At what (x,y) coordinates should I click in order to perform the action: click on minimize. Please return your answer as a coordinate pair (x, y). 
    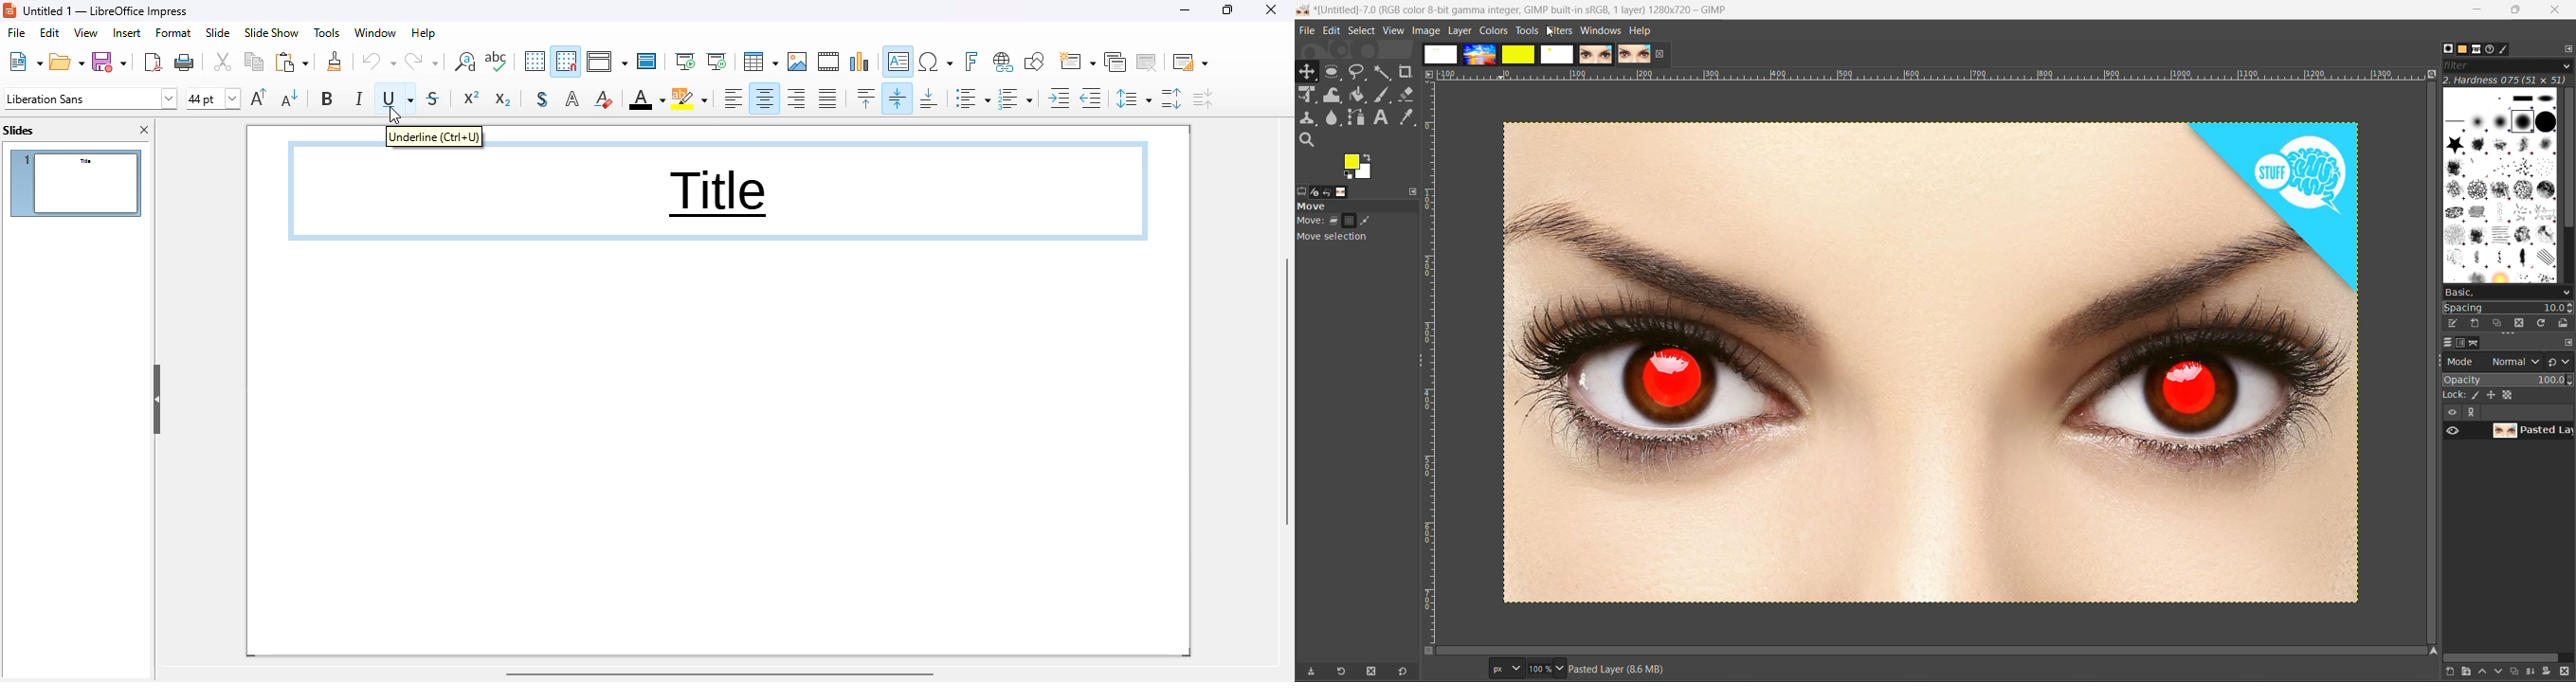
    Looking at the image, I should click on (2474, 11).